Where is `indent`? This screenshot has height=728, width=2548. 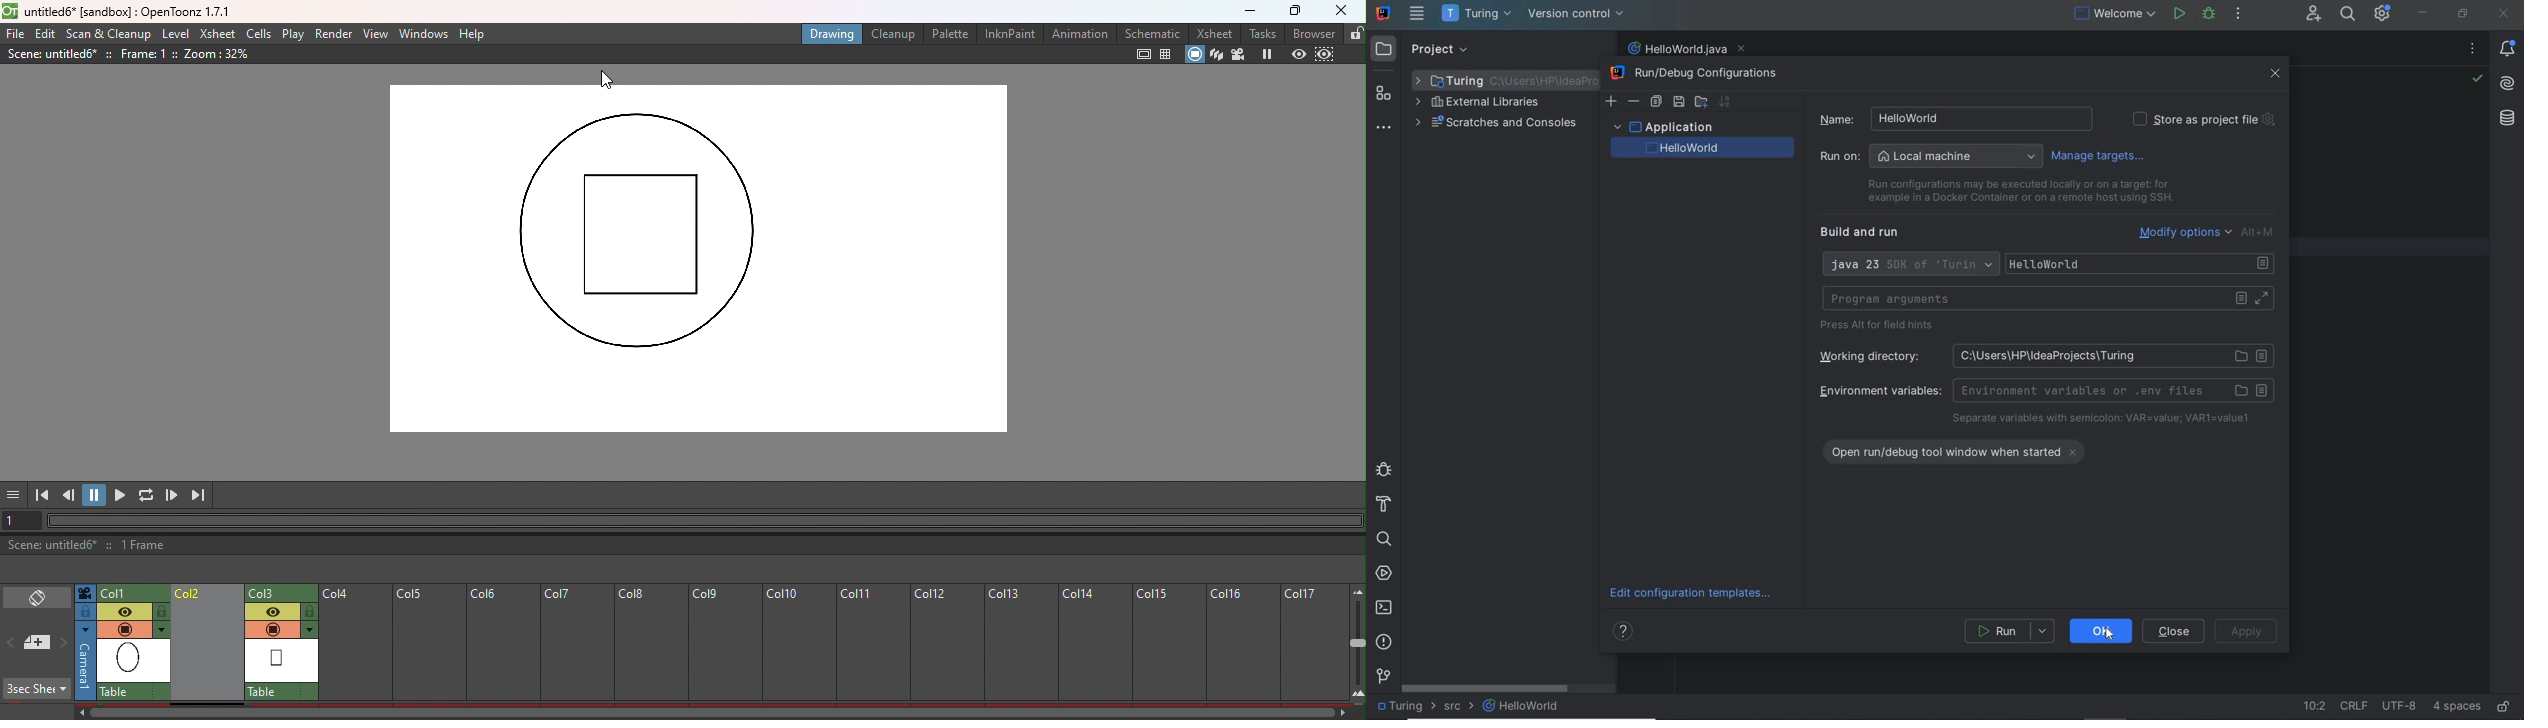
indent is located at coordinates (2457, 707).